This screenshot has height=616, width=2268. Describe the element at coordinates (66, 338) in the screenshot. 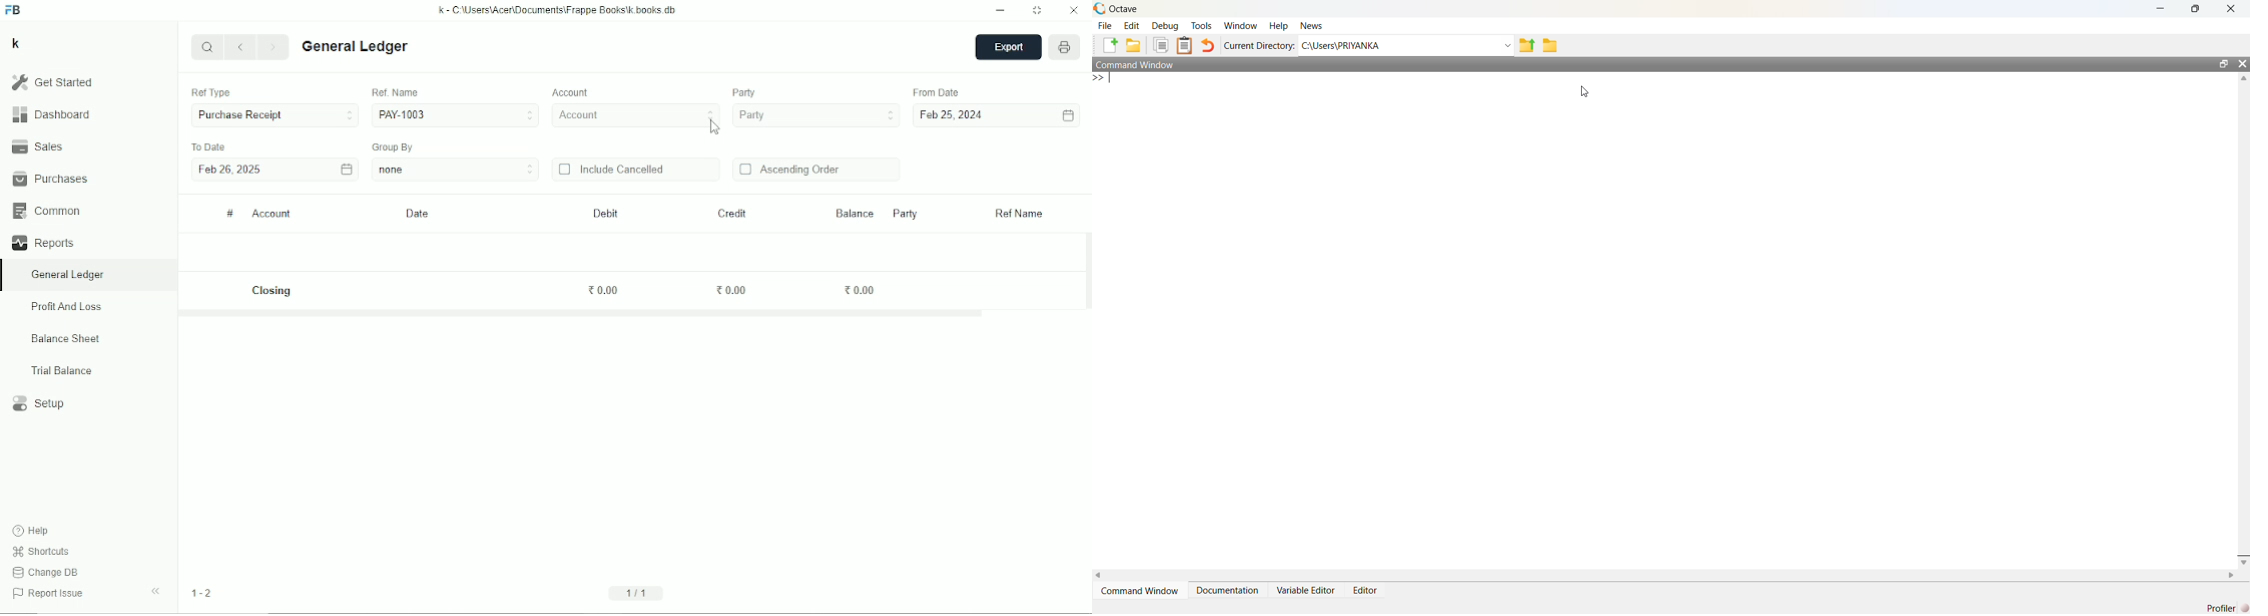

I see `Balance sheet` at that location.